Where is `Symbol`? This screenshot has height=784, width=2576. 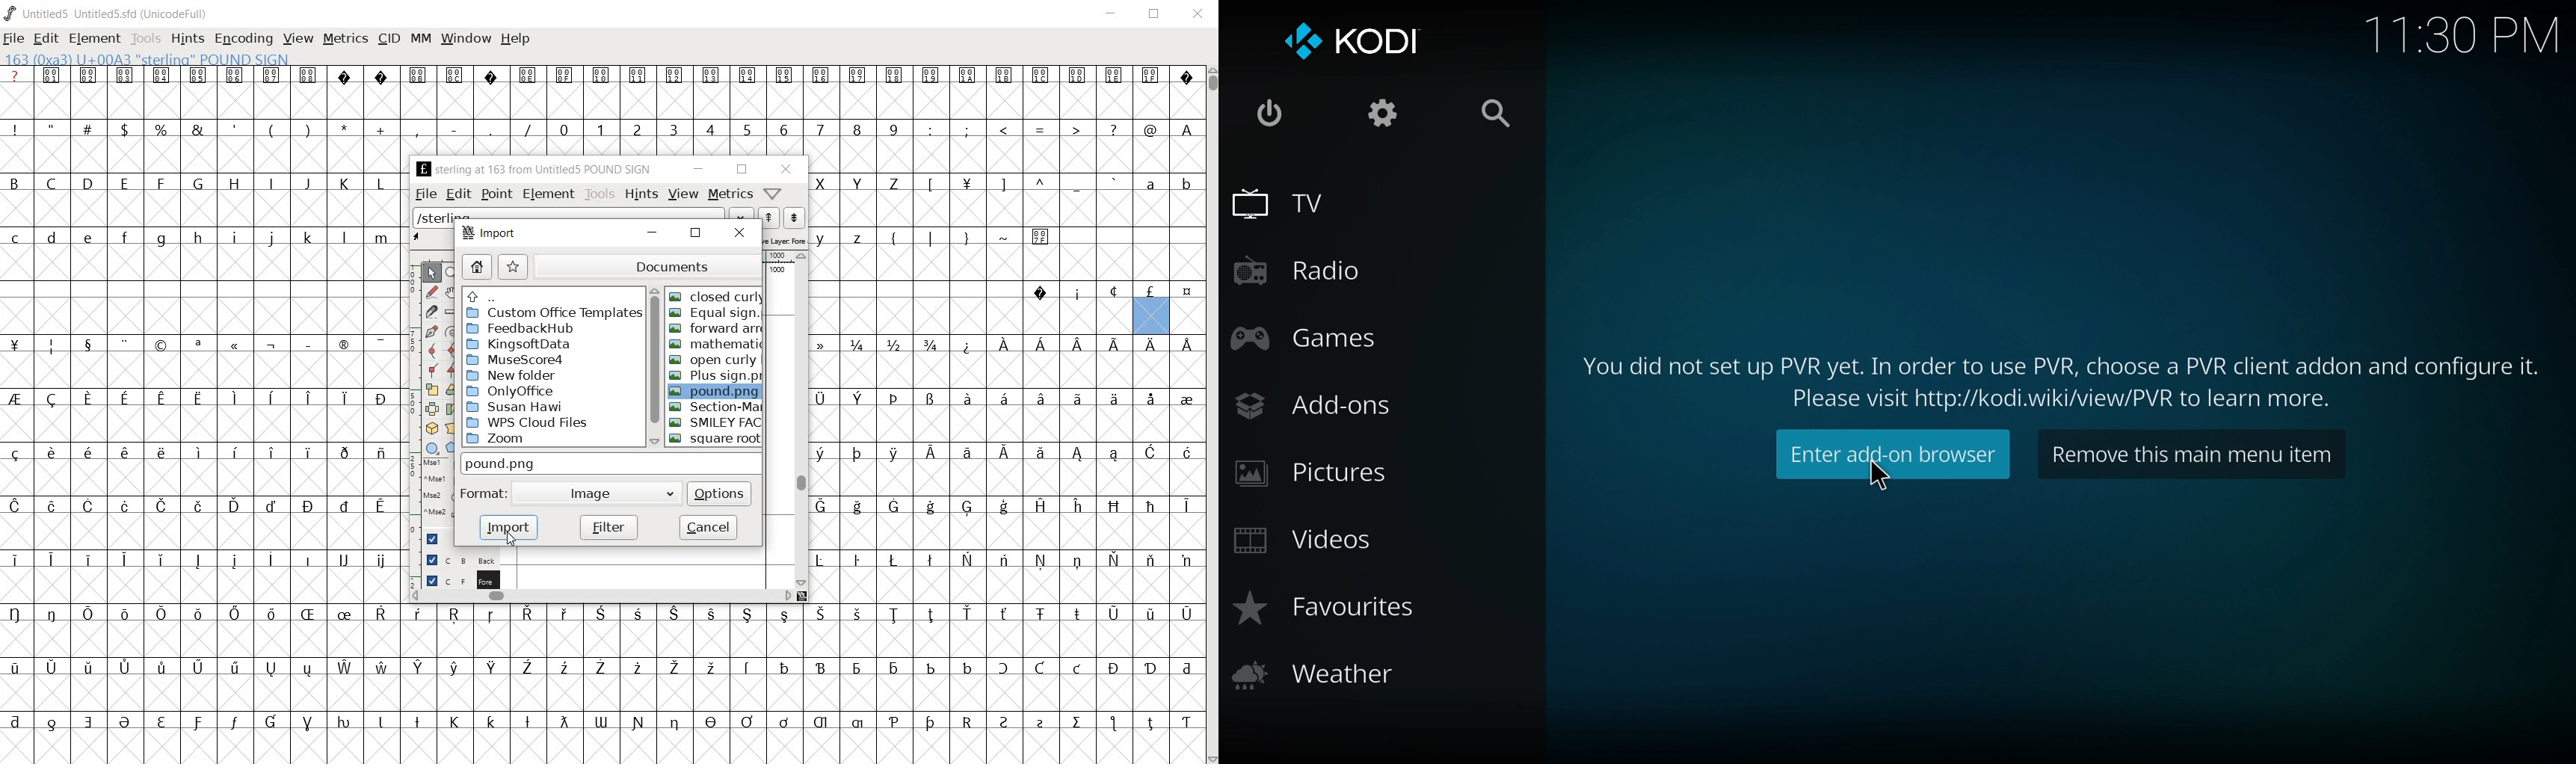
Symbol is located at coordinates (18, 668).